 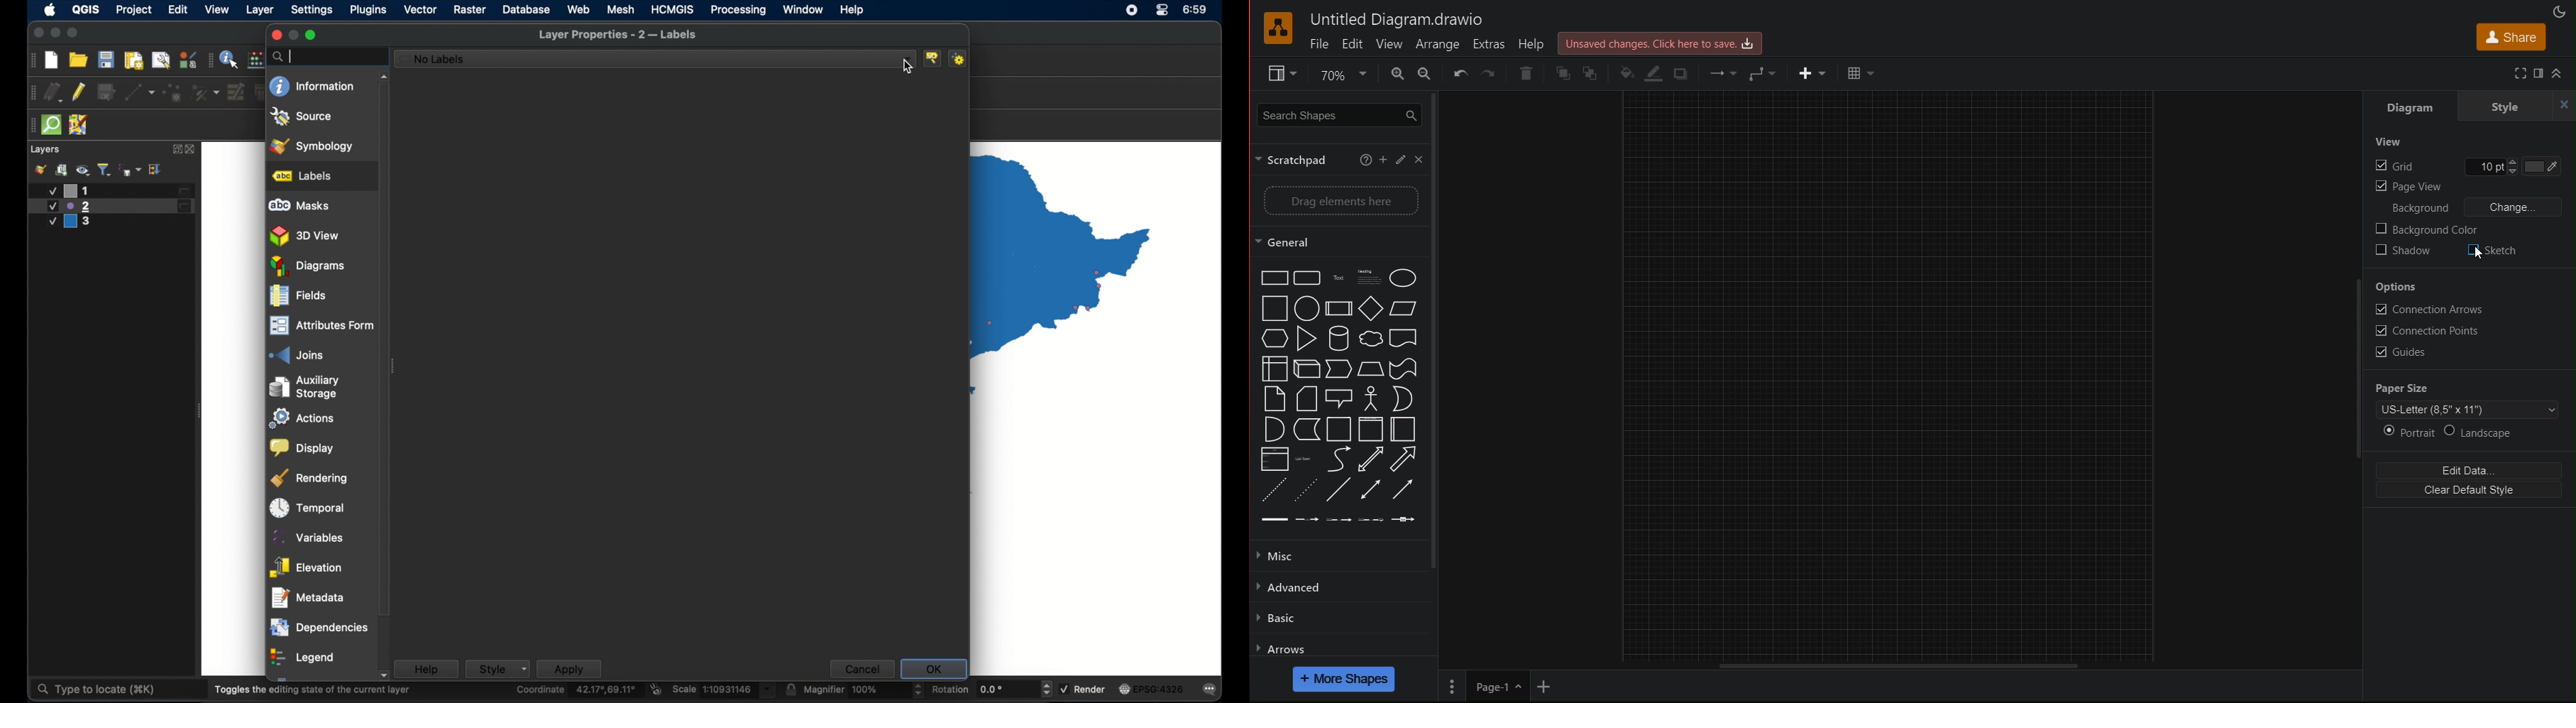 I want to click on Basic, so click(x=1333, y=616).